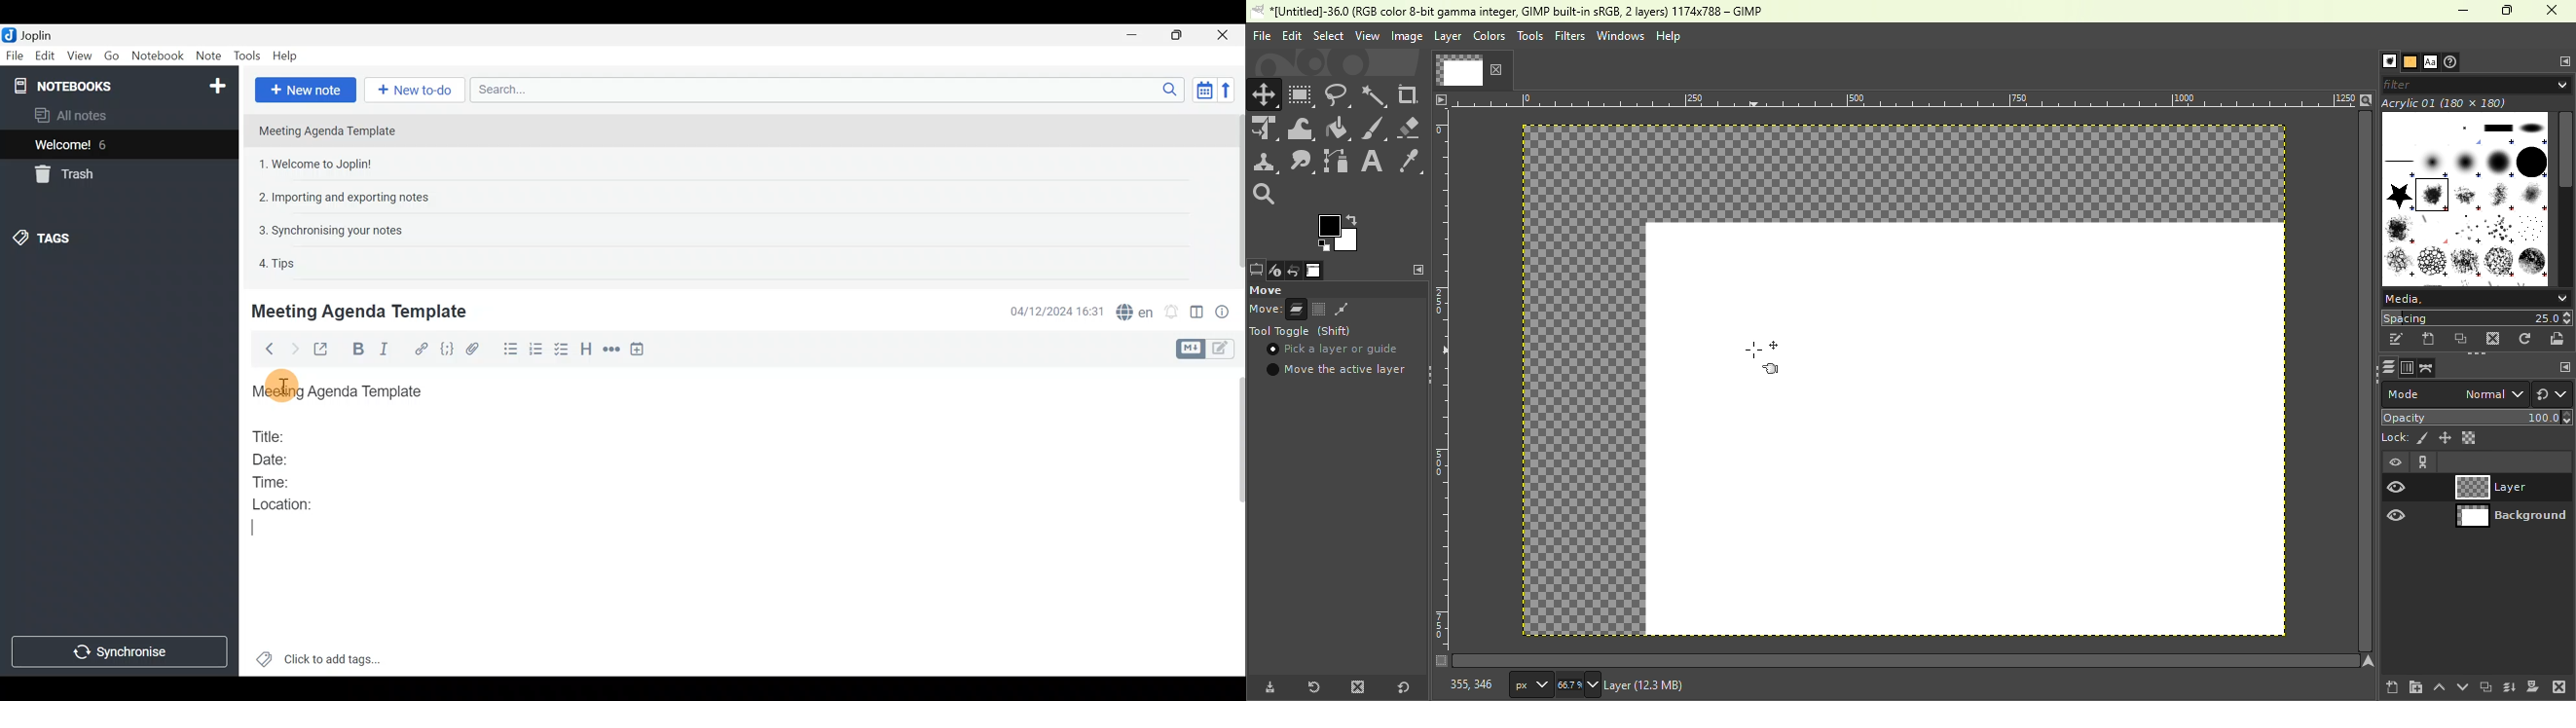  I want to click on Edit, so click(45, 57).